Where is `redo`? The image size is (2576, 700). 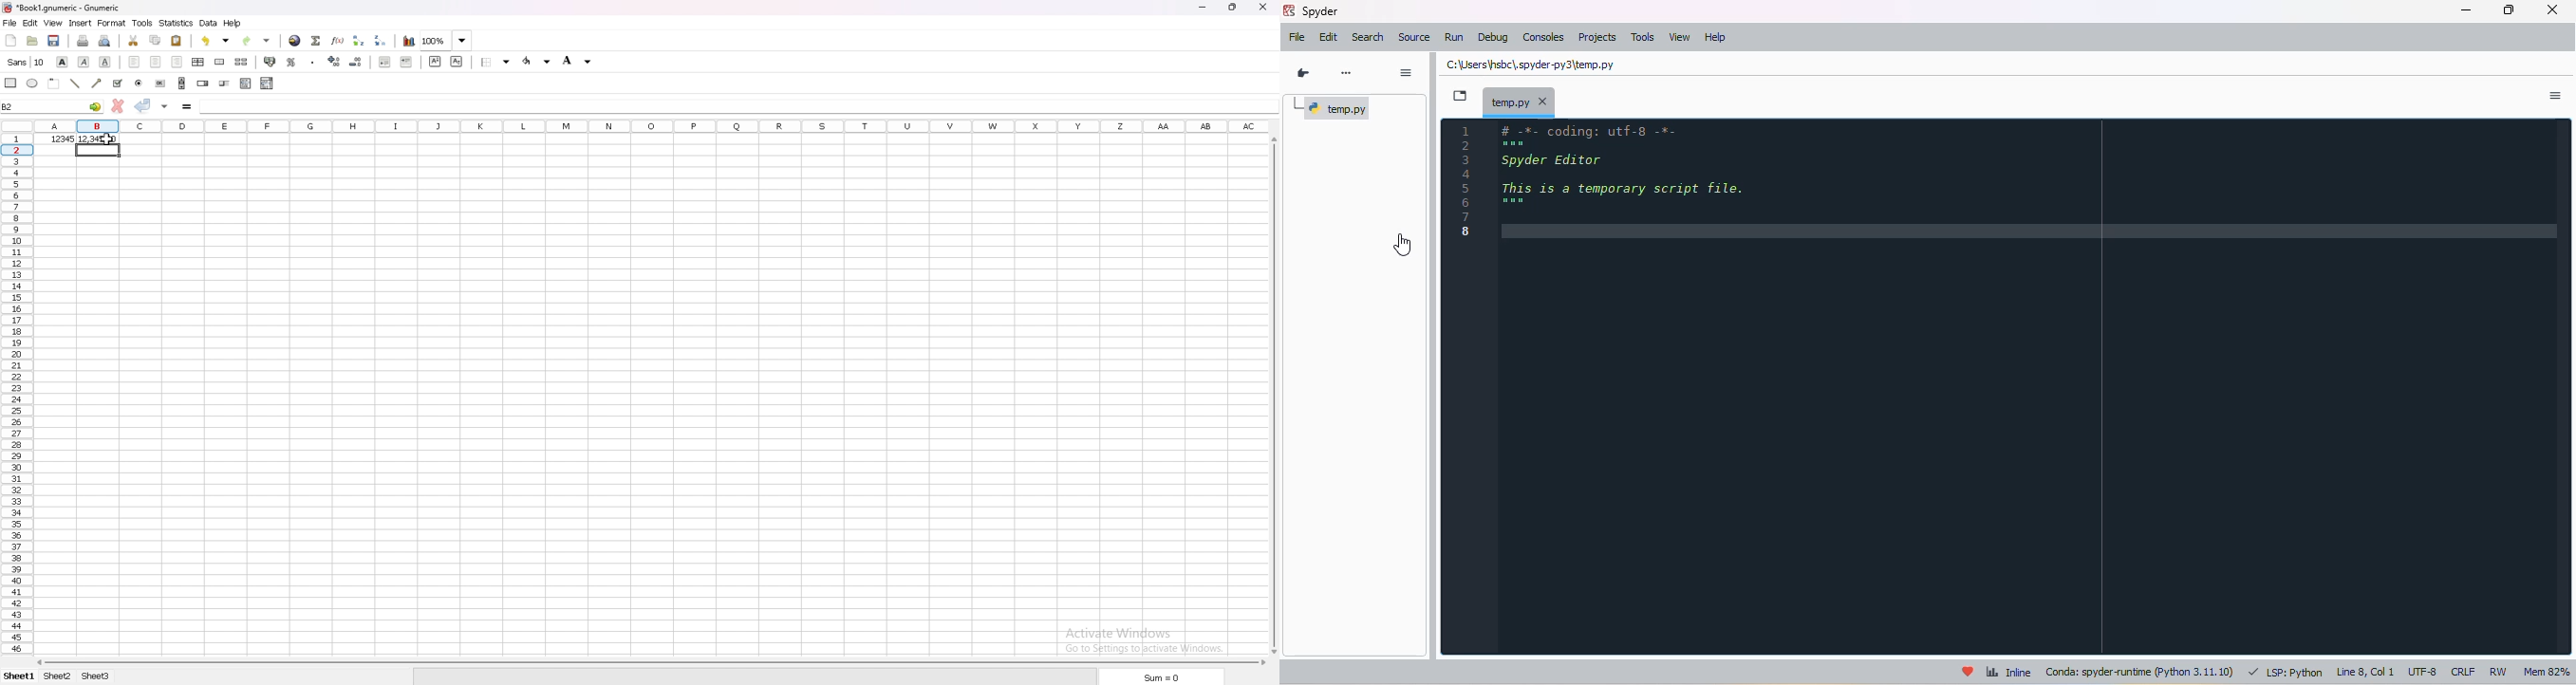
redo is located at coordinates (257, 41).